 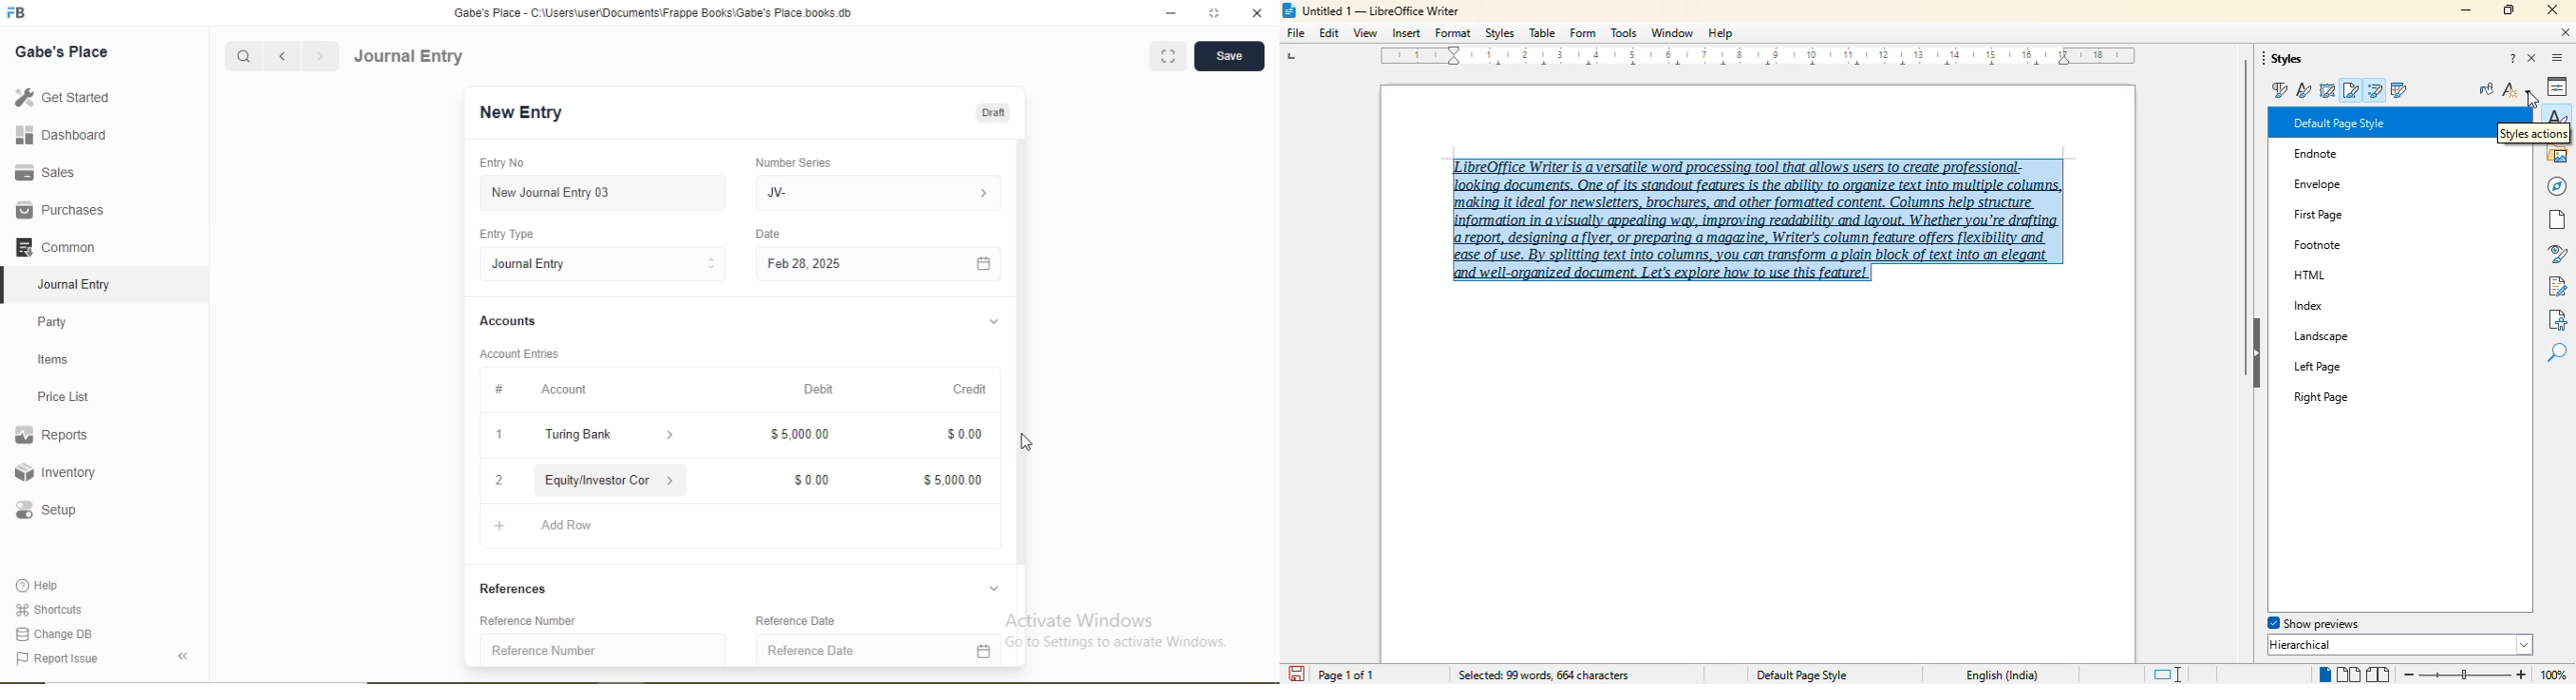 What do you see at coordinates (2514, 59) in the screenshot?
I see `help about this sidebar deck` at bounding box center [2514, 59].